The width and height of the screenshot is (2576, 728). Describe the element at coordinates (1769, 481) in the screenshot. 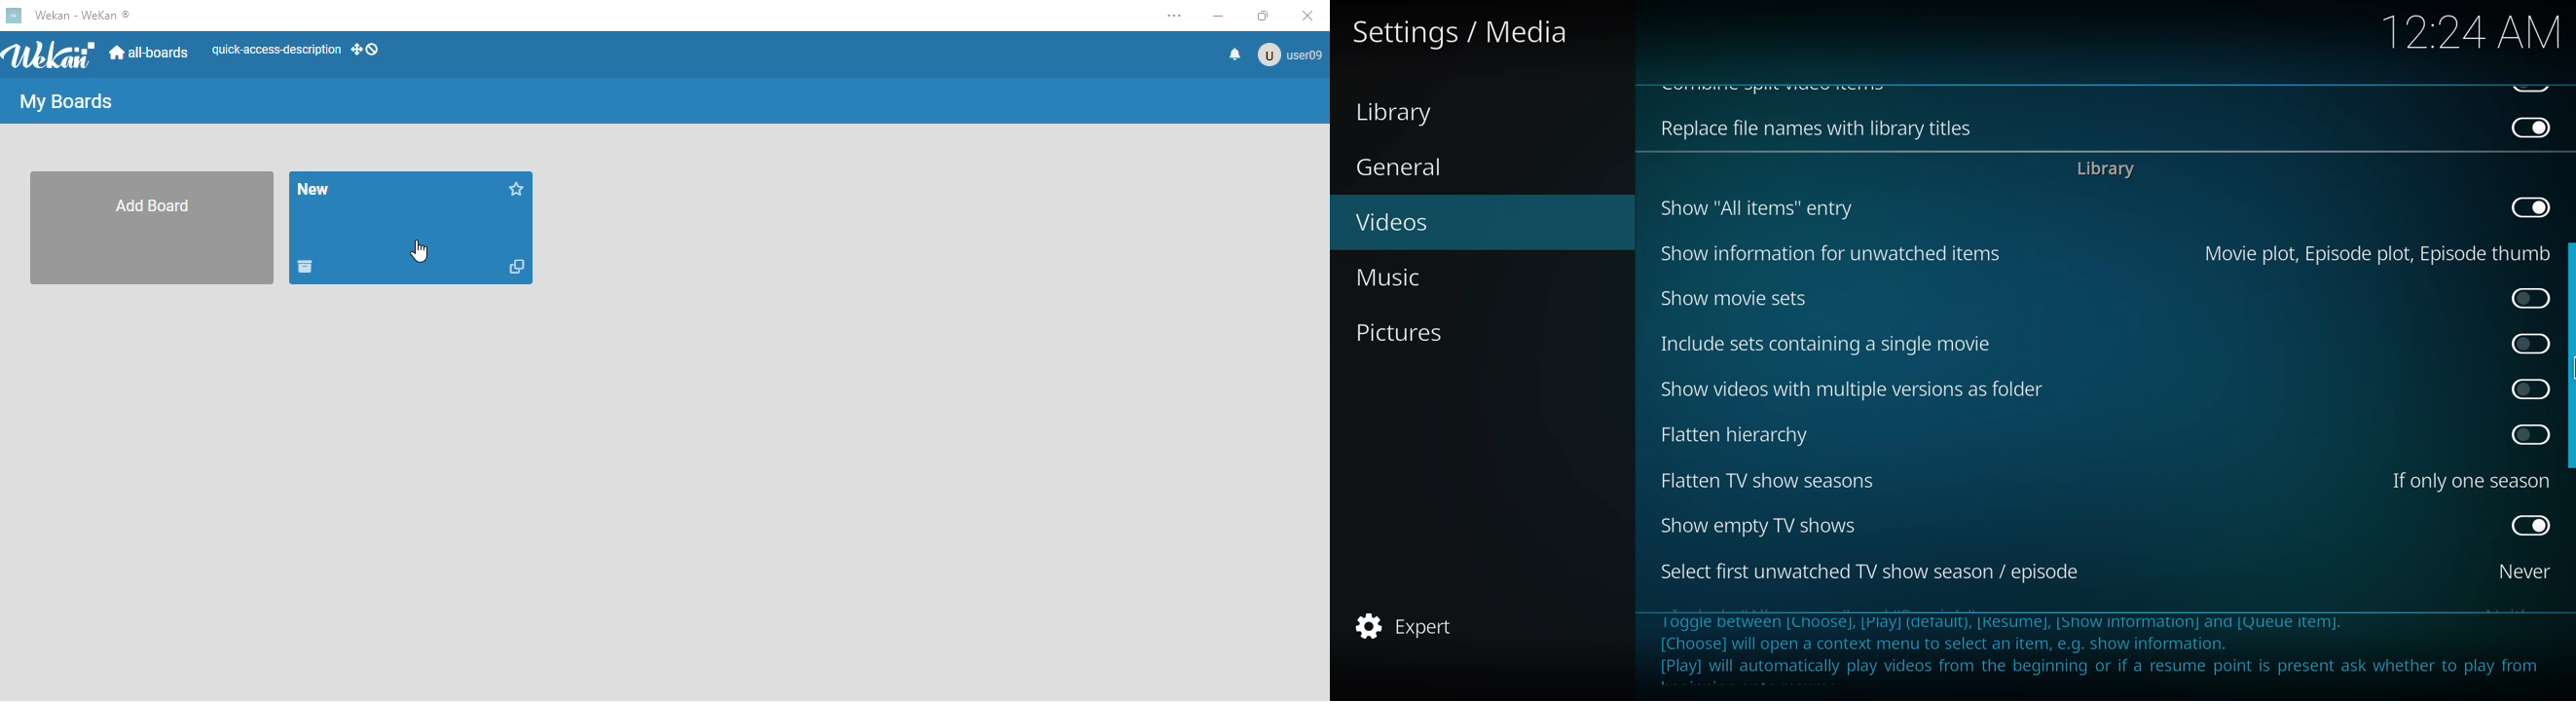

I see `flatten tv show seasons` at that location.